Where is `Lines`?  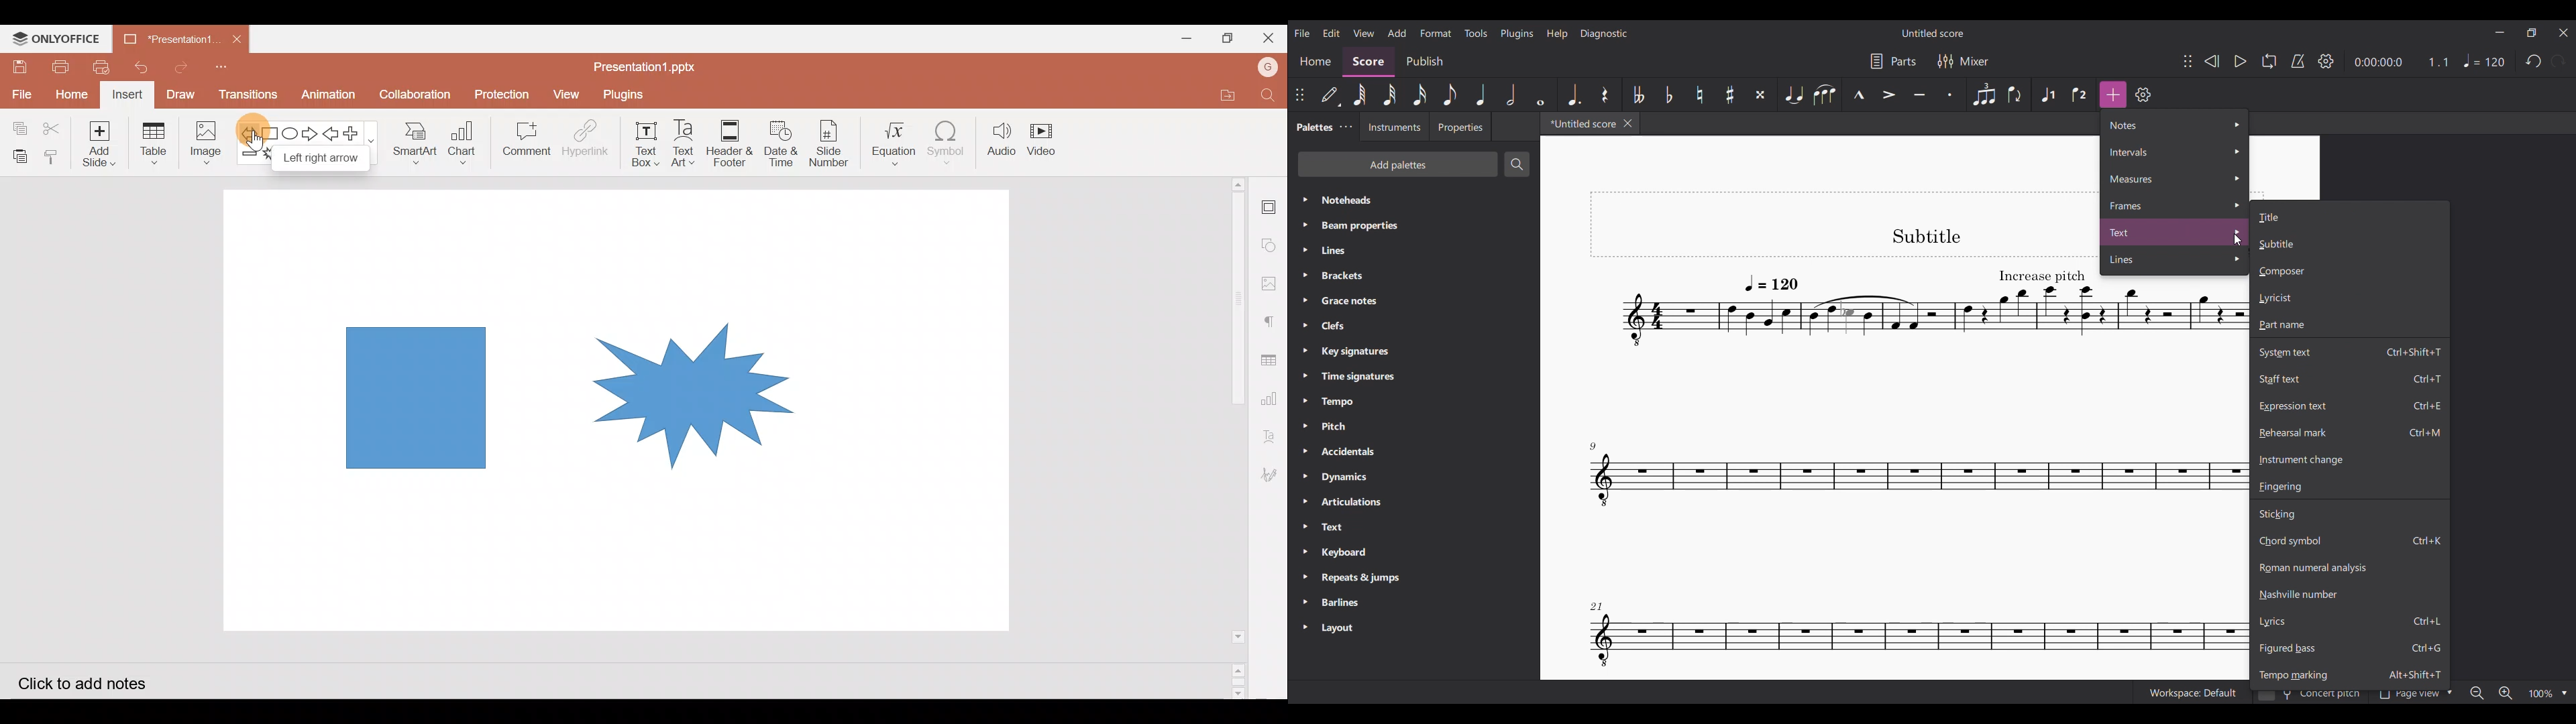
Lines is located at coordinates (1414, 250).